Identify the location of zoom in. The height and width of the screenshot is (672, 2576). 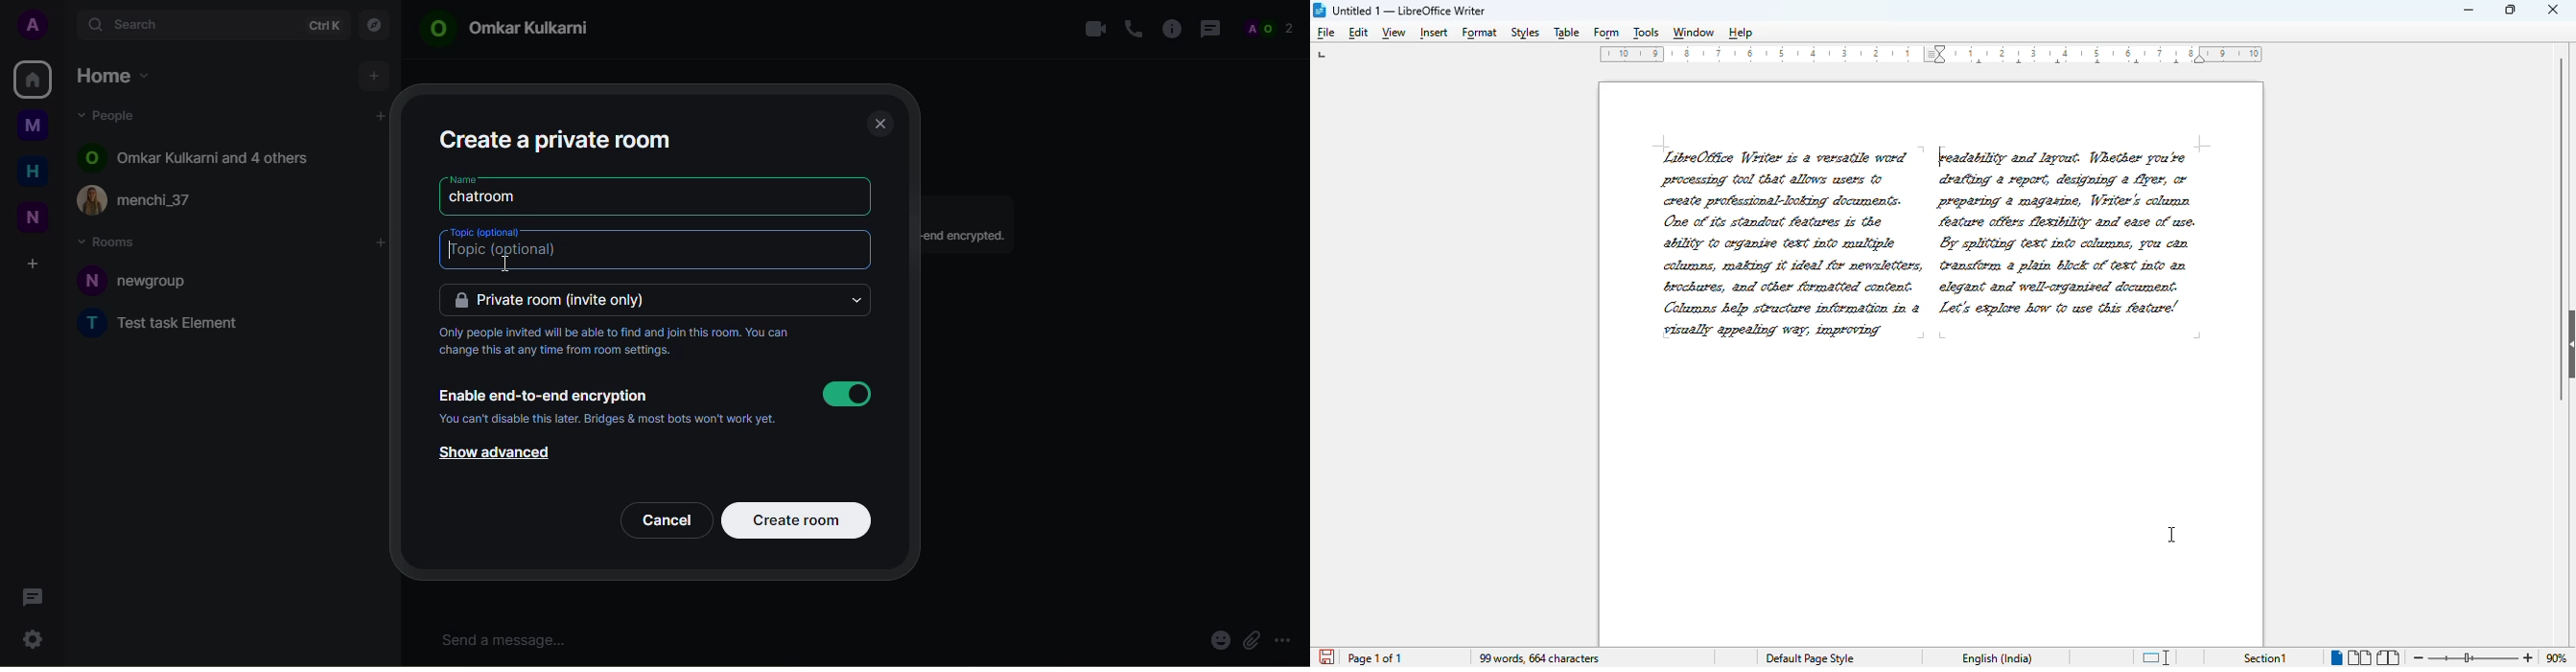
(2530, 657).